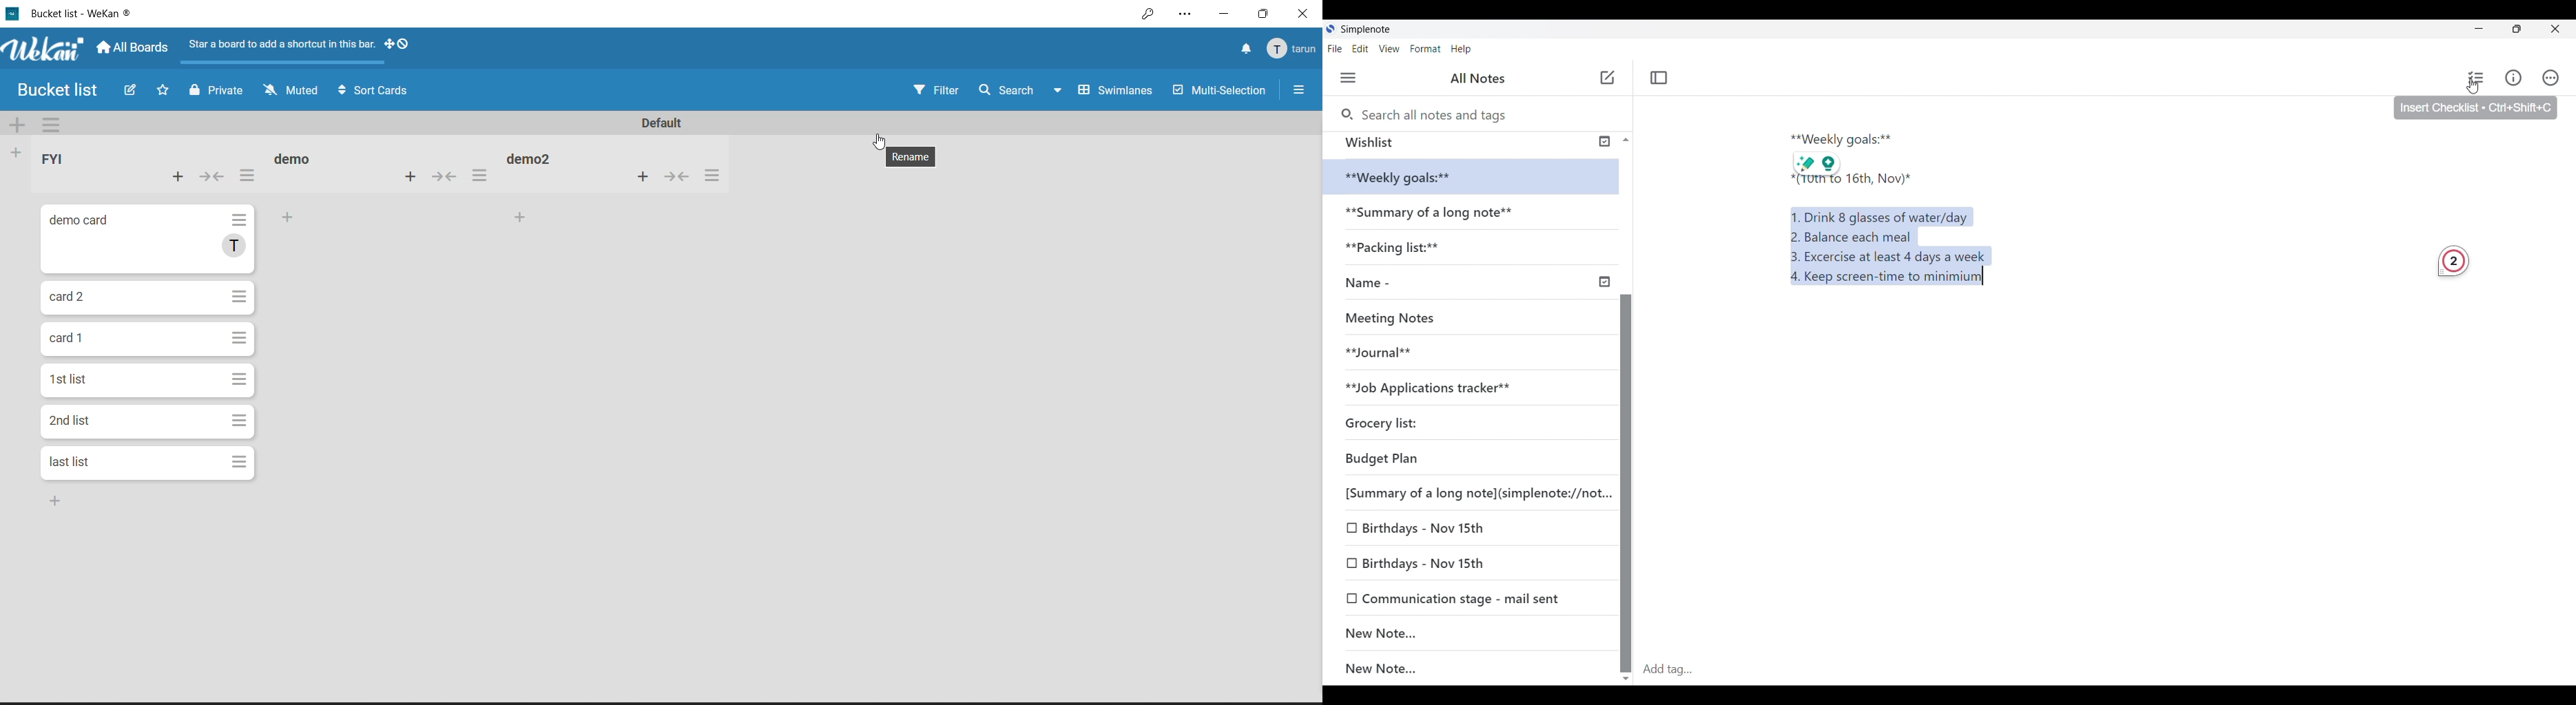 This screenshot has height=728, width=2576. Describe the element at coordinates (2453, 264) in the screenshot. I see `Grammarly assist bubble` at that location.